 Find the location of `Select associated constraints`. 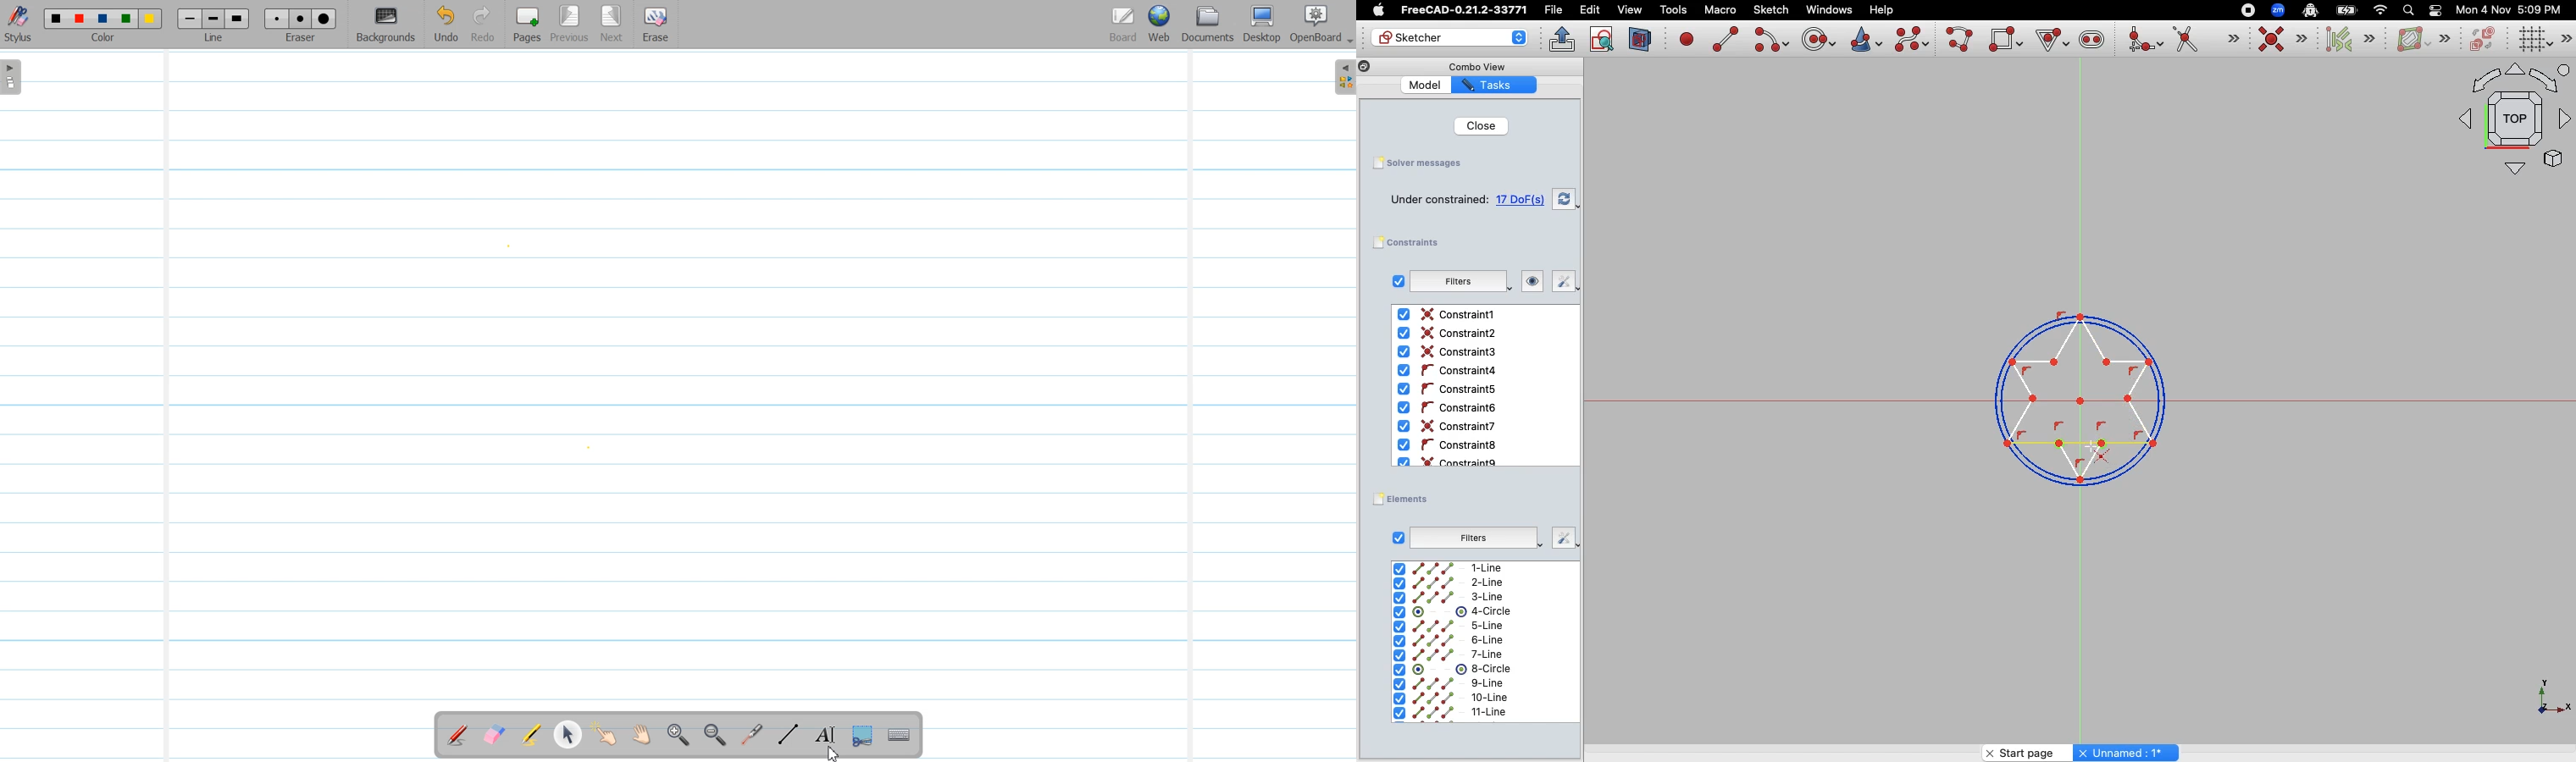

Select associated constraints is located at coordinates (2347, 39).